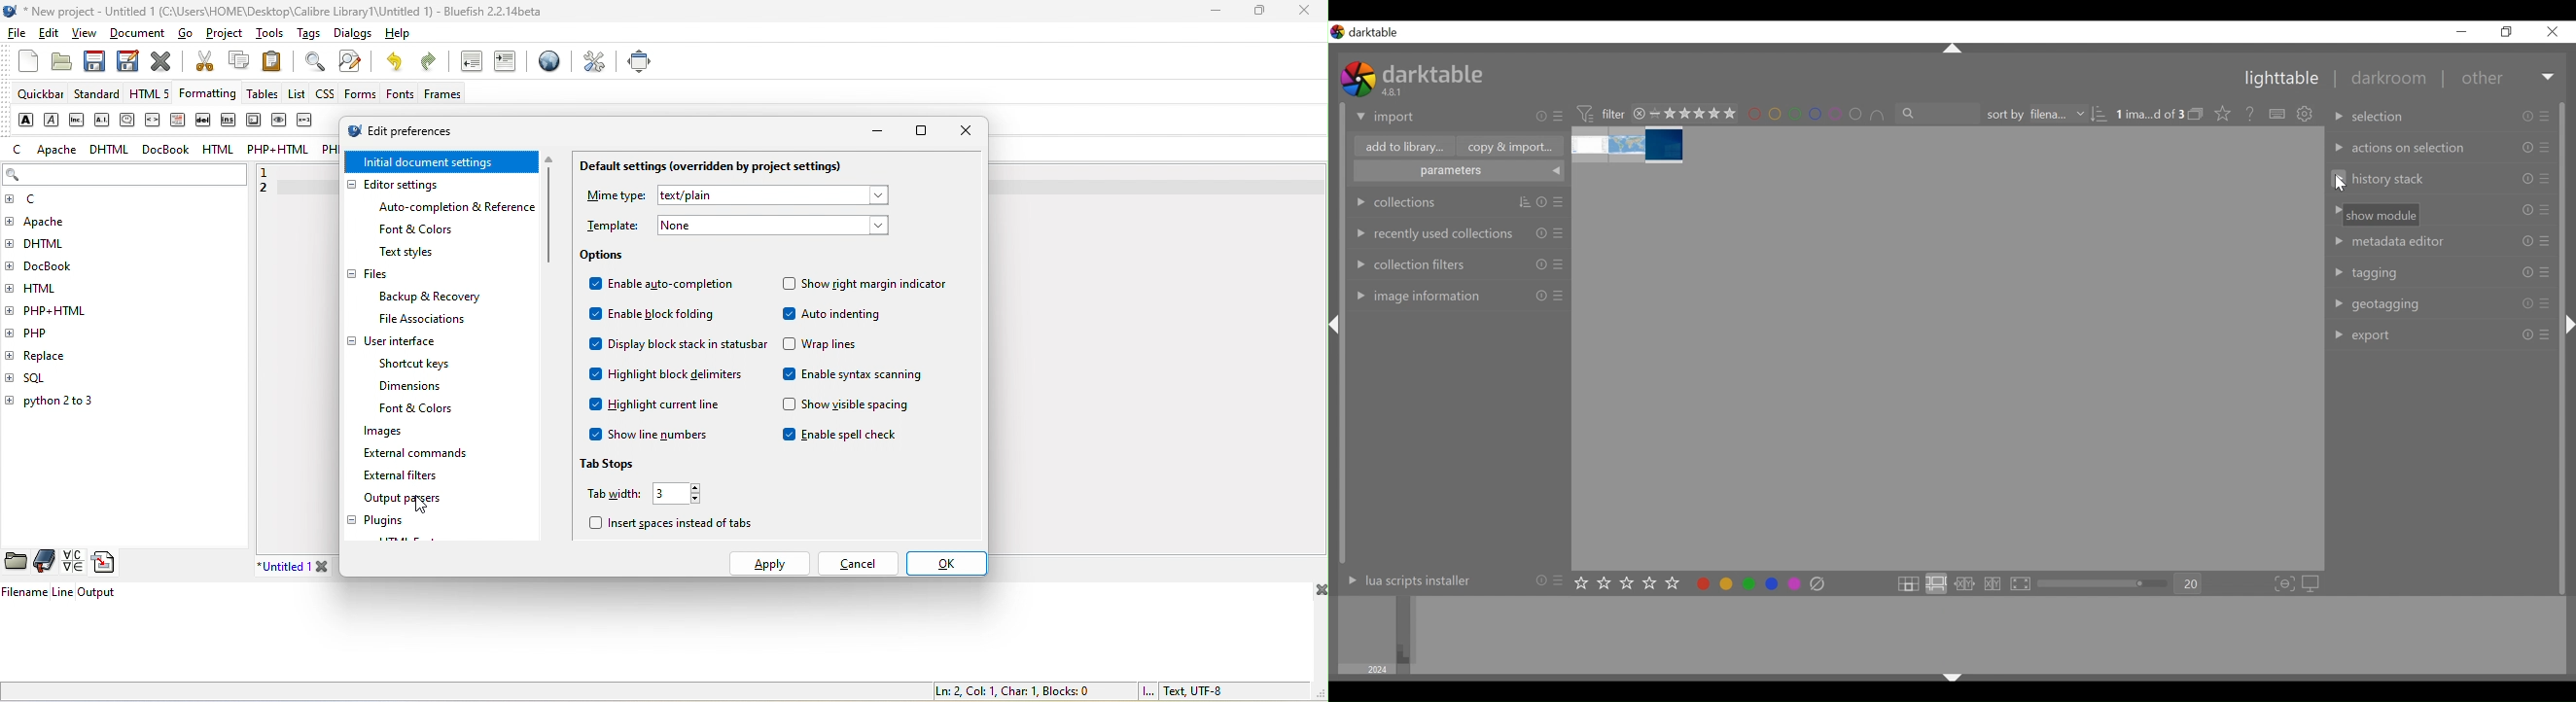 Image resolution: width=2576 pixels, height=728 pixels. Describe the element at coordinates (1525, 203) in the screenshot. I see `sorting` at that location.